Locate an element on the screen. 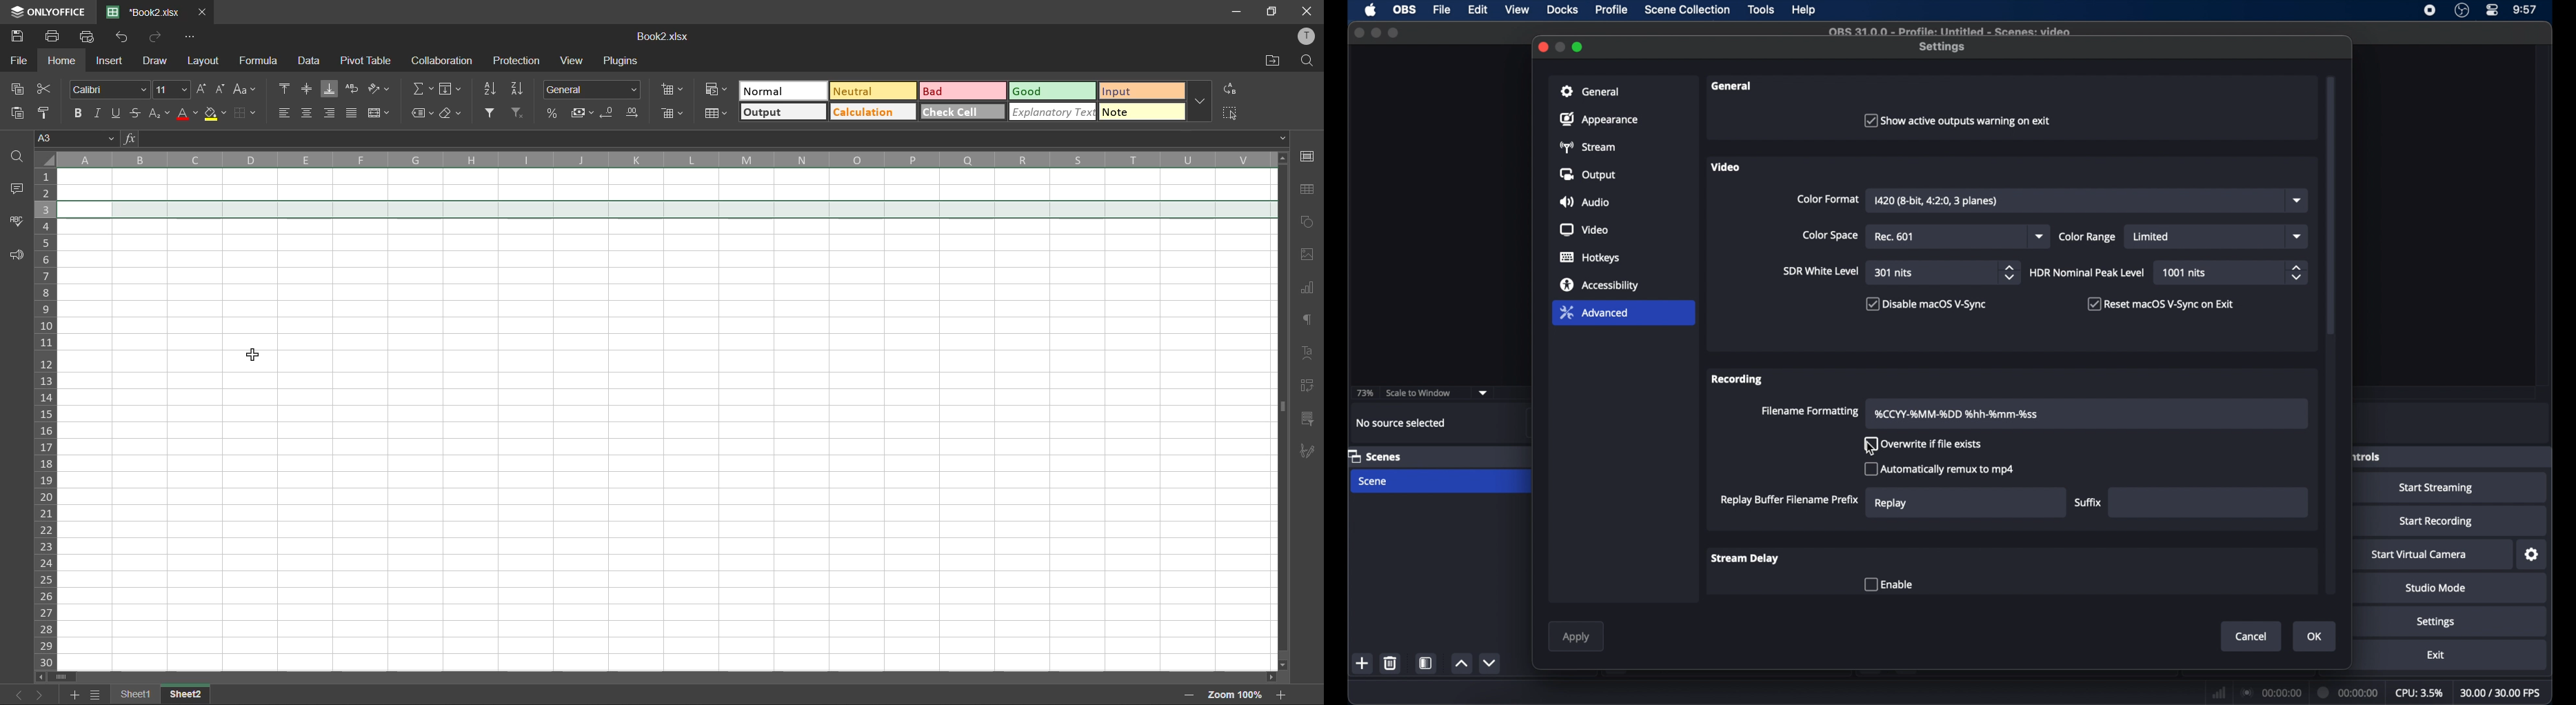 Image resolution: width=2576 pixels, height=728 pixels. 73% is located at coordinates (1364, 394).